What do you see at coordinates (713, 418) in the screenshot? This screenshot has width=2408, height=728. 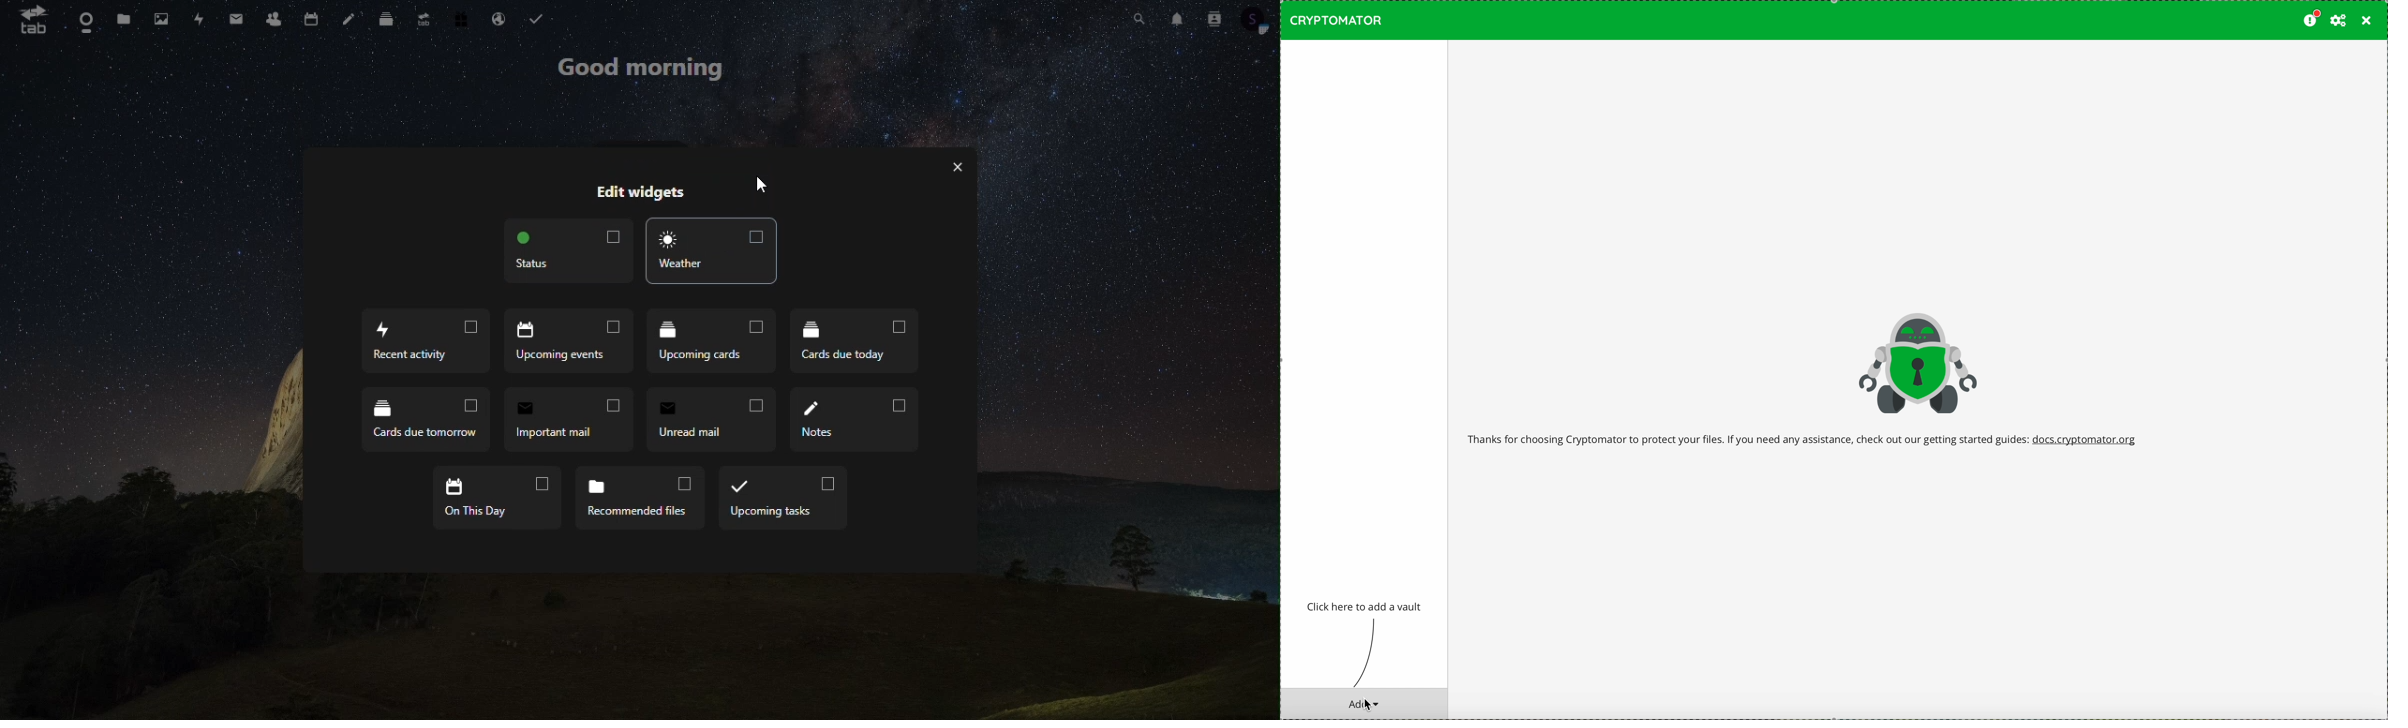 I see `unread  mail` at bounding box center [713, 418].